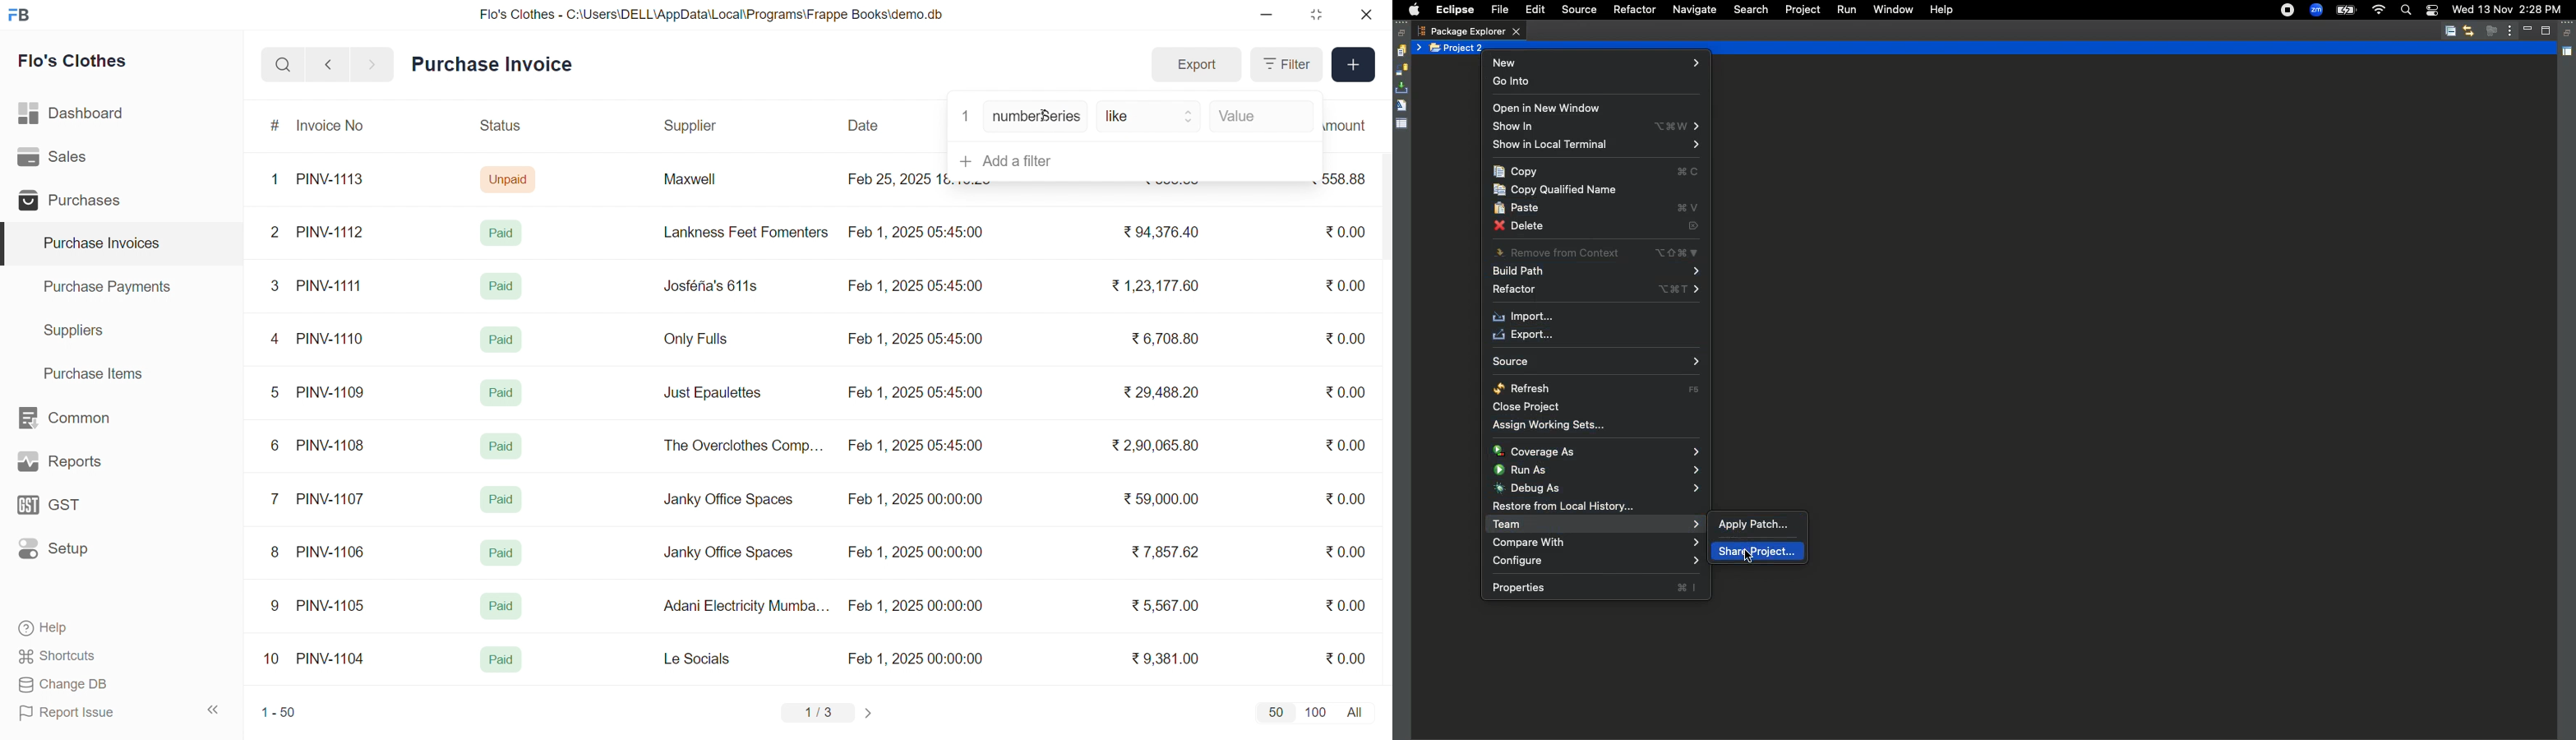 This screenshot has width=2576, height=756. What do you see at coordinates (1343, 233) in the screenshot?
I see `₹0.00` at bounding box center [1343, 233].